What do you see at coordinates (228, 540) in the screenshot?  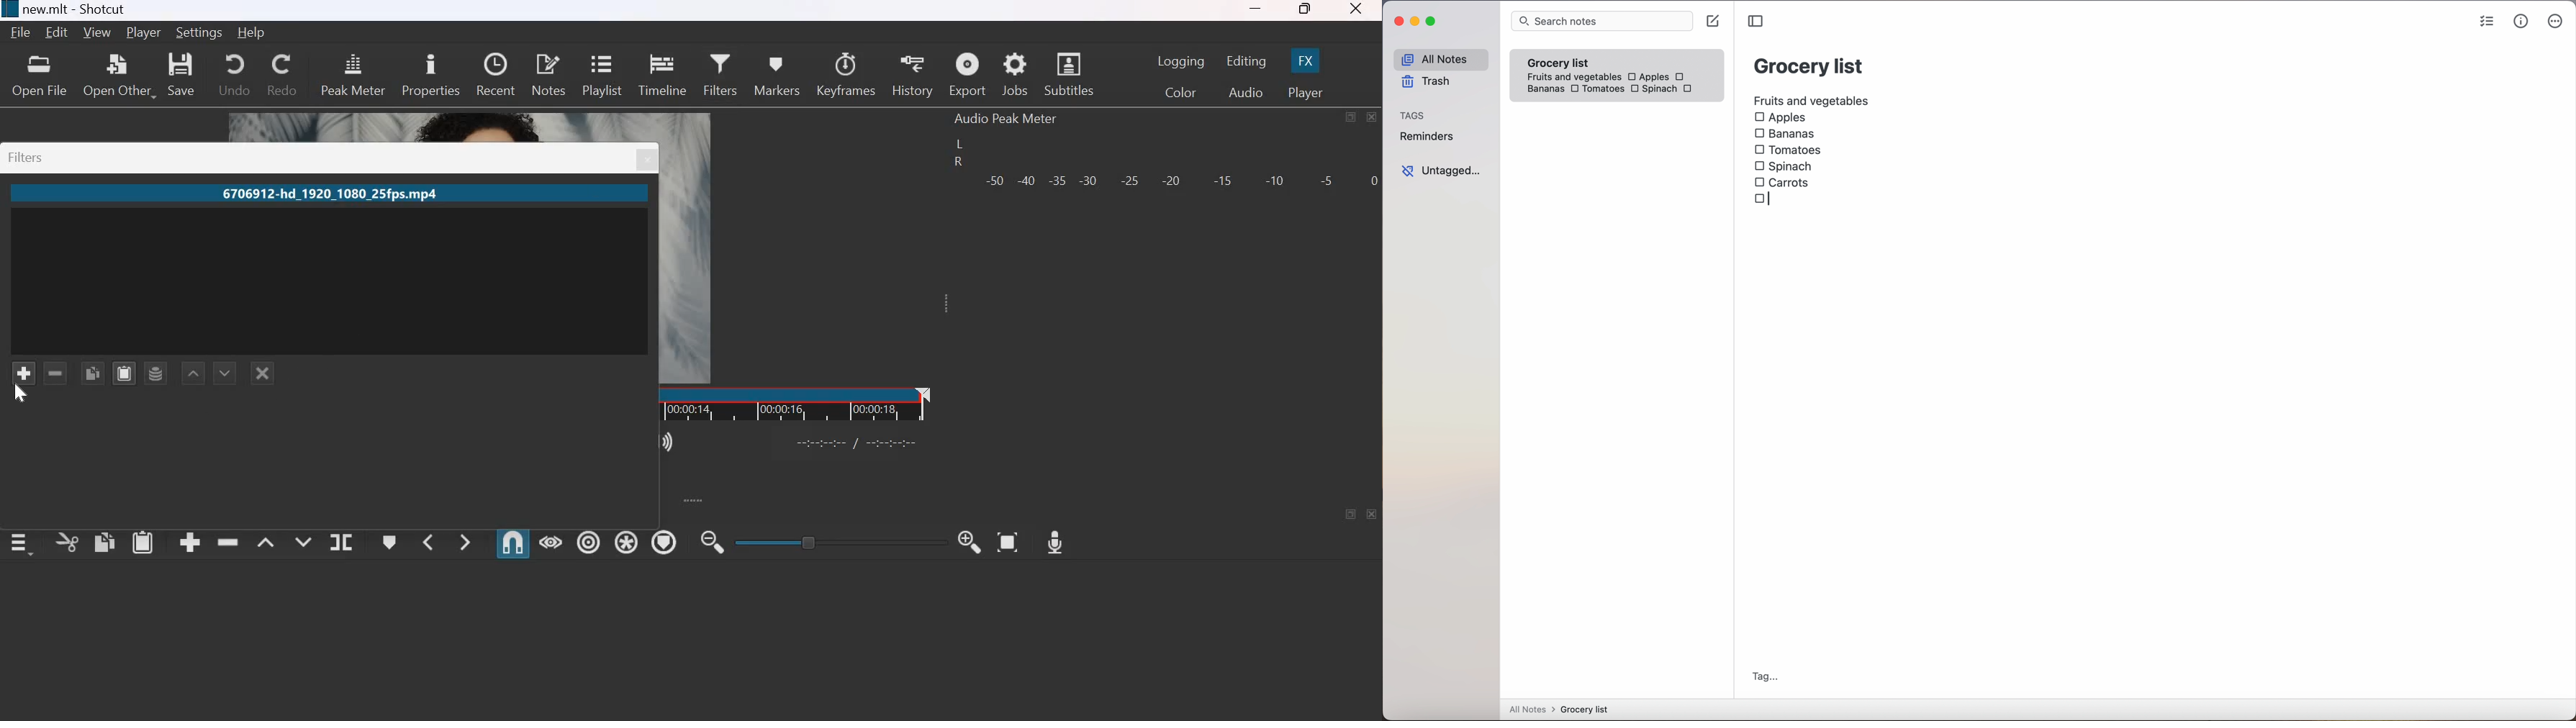 I see `ripple delete` at bounding box center [228, 540].